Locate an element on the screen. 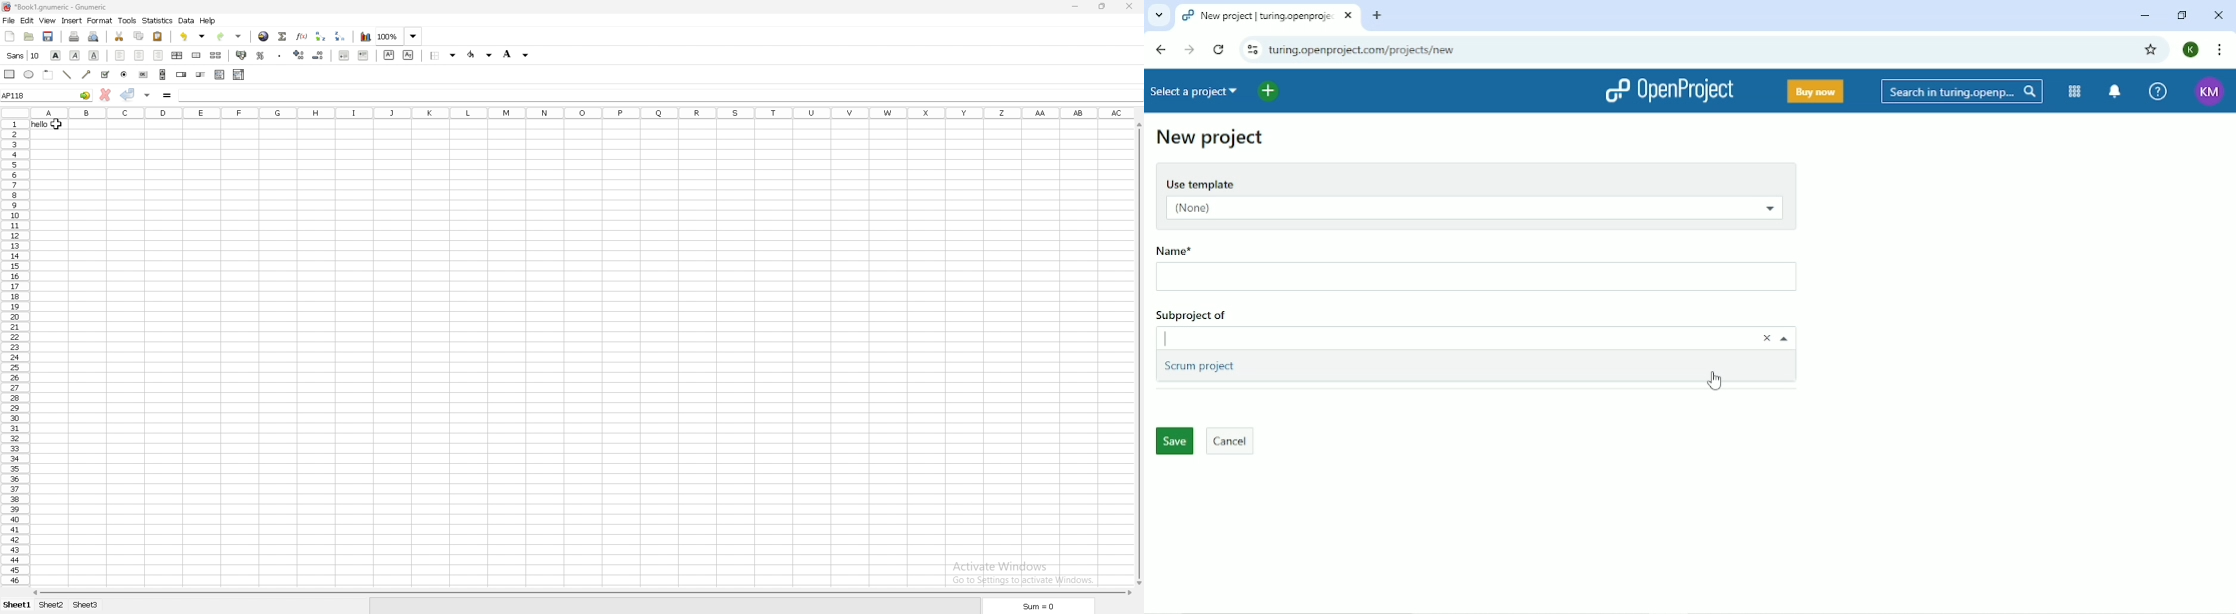  view is located at coordinates (48, 20).